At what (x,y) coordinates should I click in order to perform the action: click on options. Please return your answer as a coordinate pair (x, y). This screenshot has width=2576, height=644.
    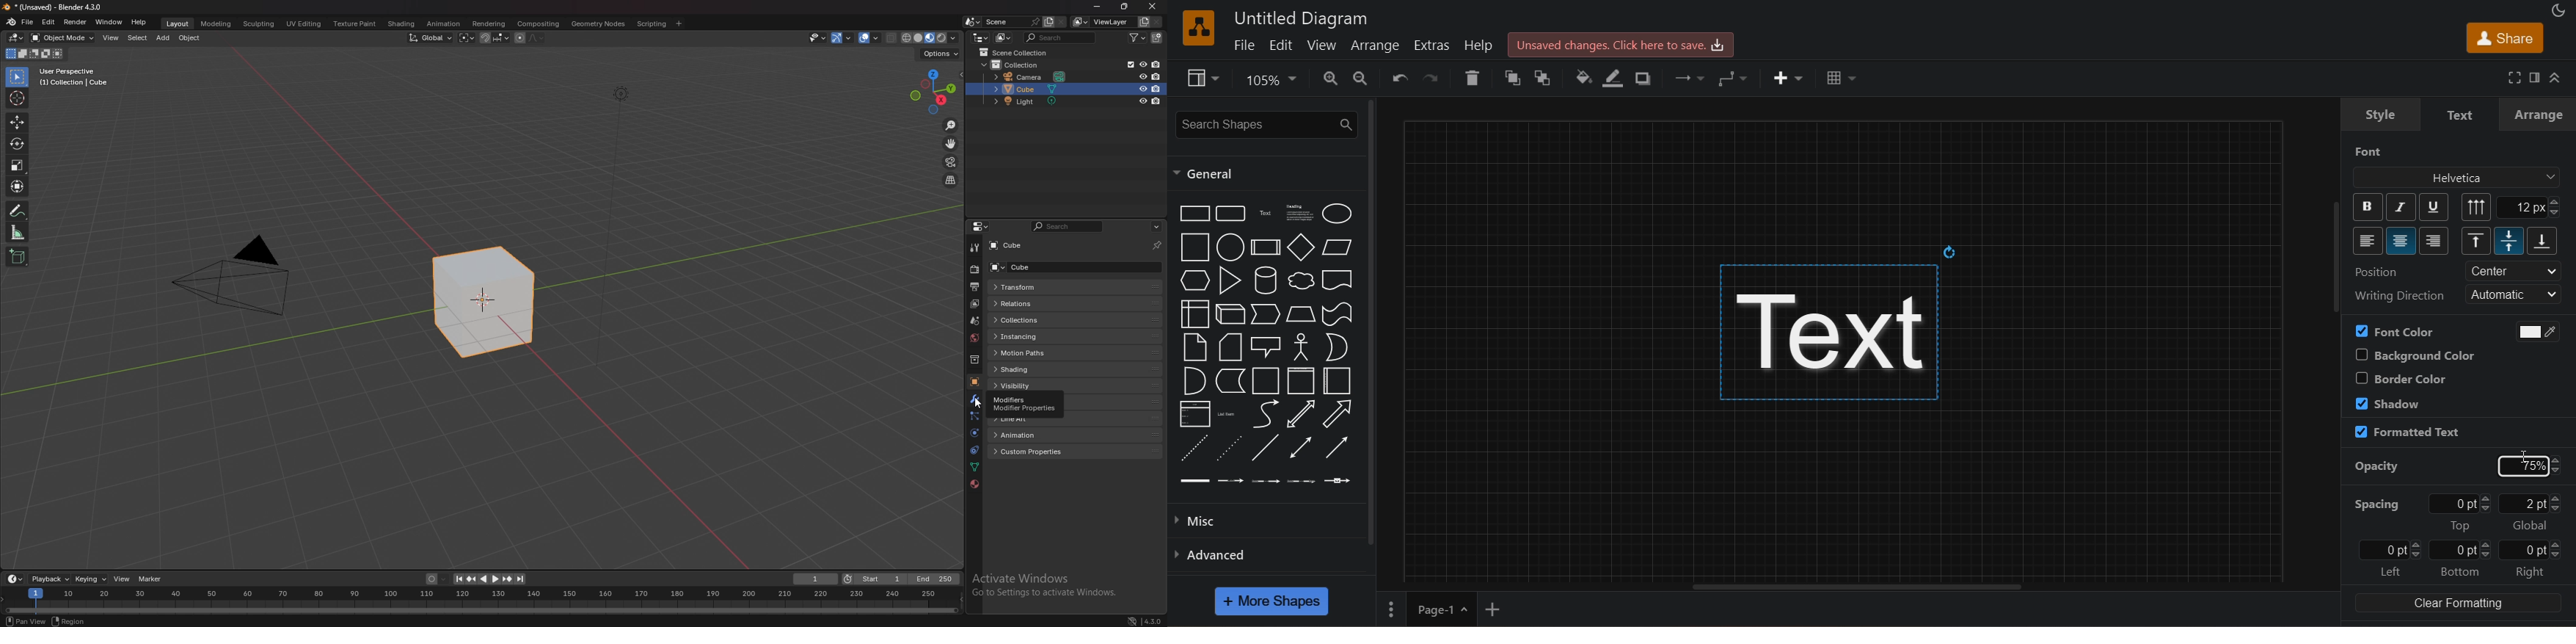
    Looking at the image, I should click on (941, 54).